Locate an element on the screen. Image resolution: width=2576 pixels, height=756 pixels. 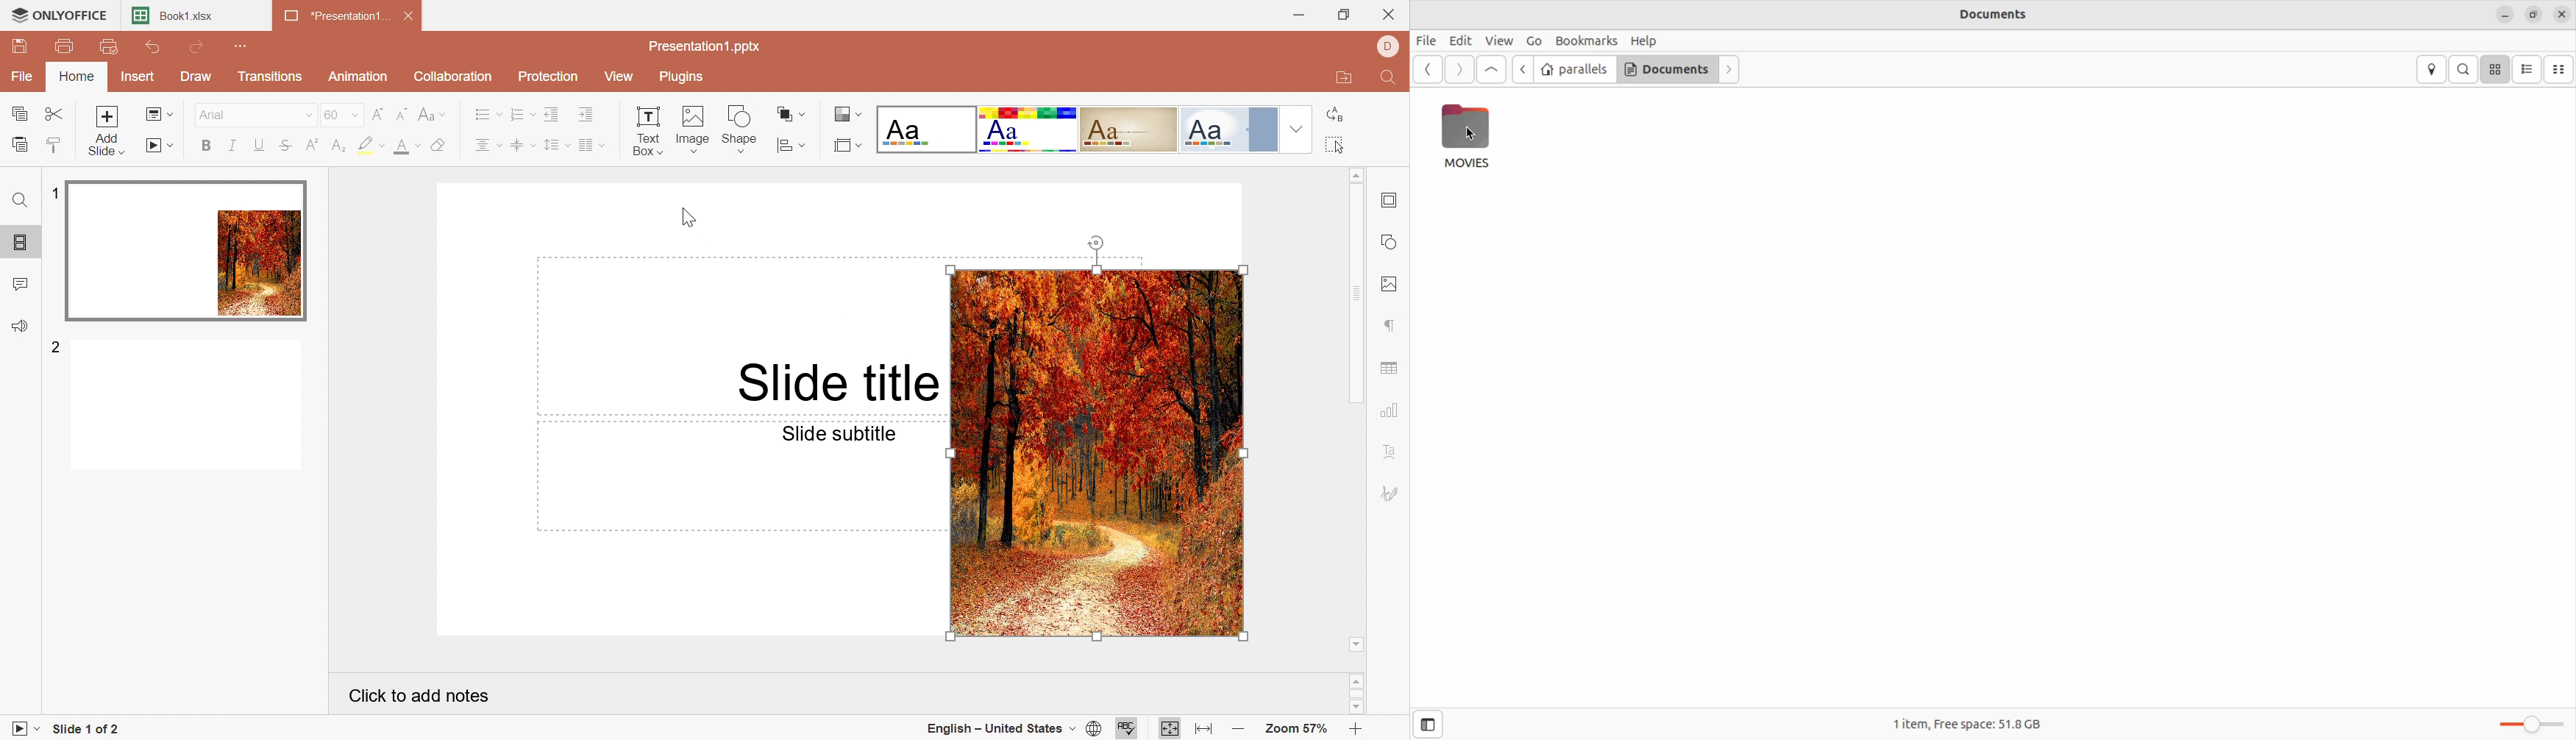
Add slide is located at coordinates (105, 132).